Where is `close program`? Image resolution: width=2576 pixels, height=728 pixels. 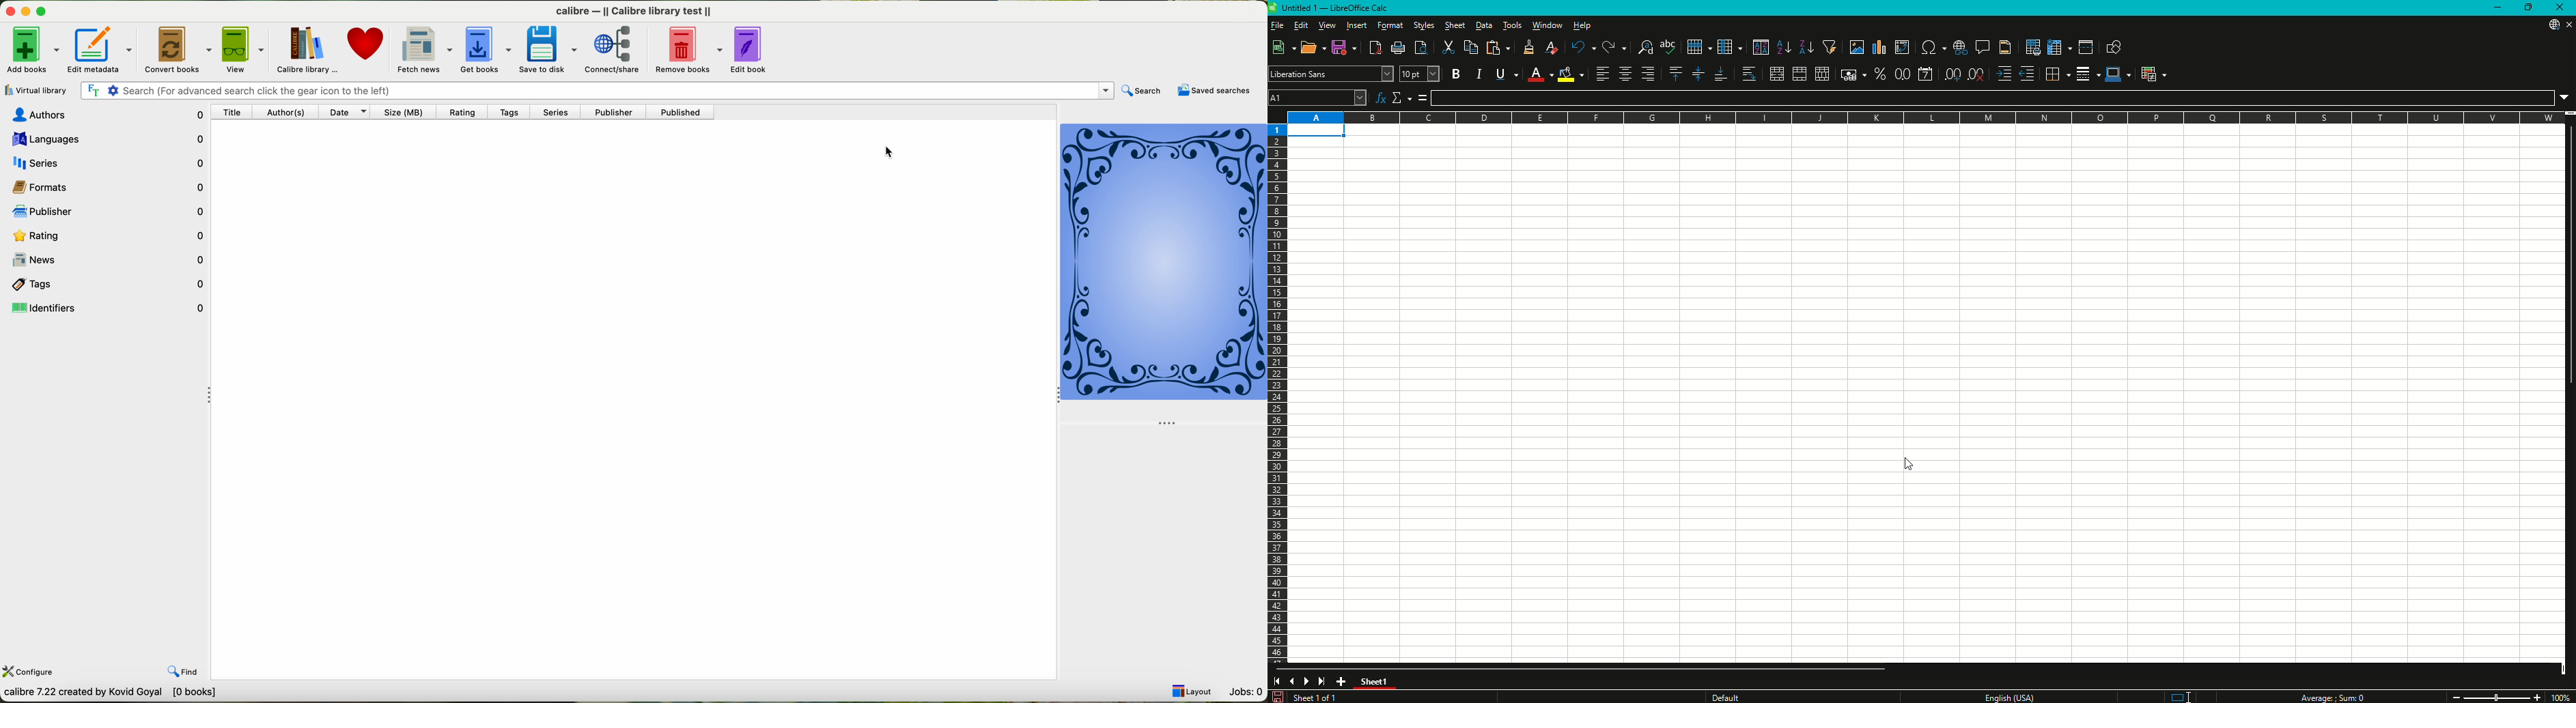 close program is located at coordinates (9, 11).